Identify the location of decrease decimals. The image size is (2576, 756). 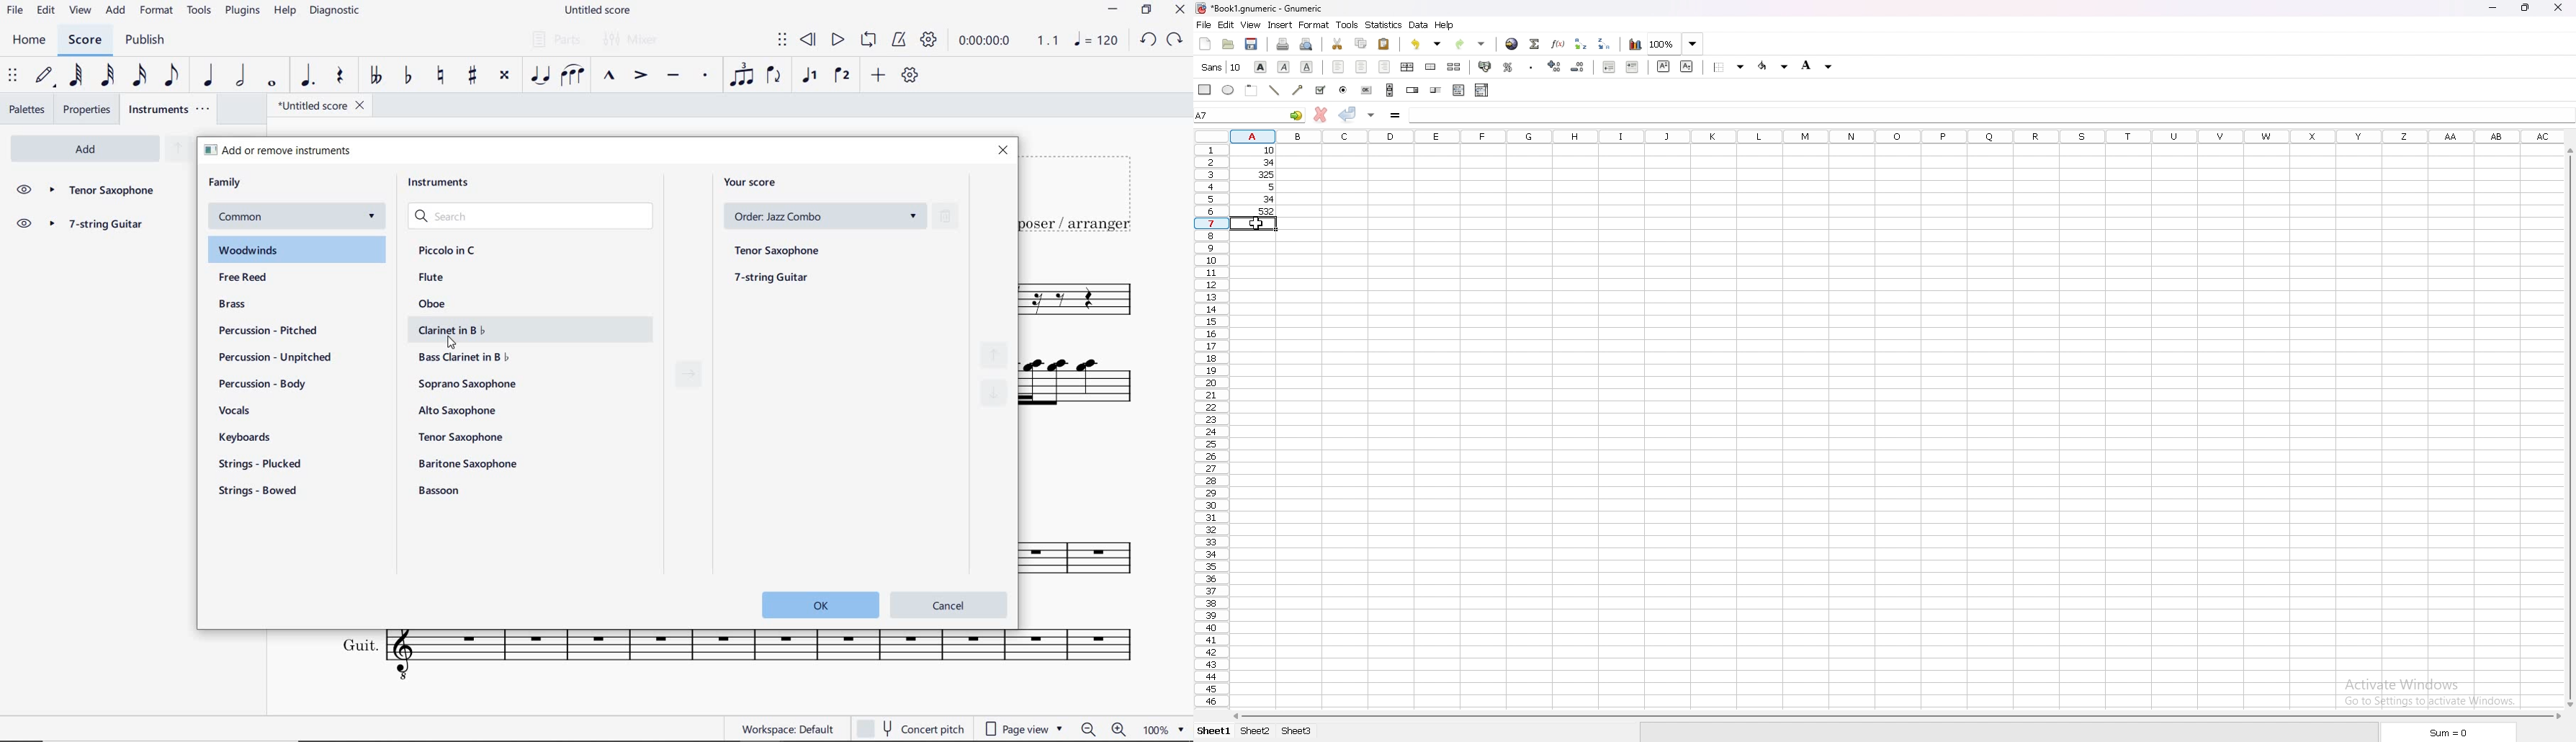
(1579, 66).